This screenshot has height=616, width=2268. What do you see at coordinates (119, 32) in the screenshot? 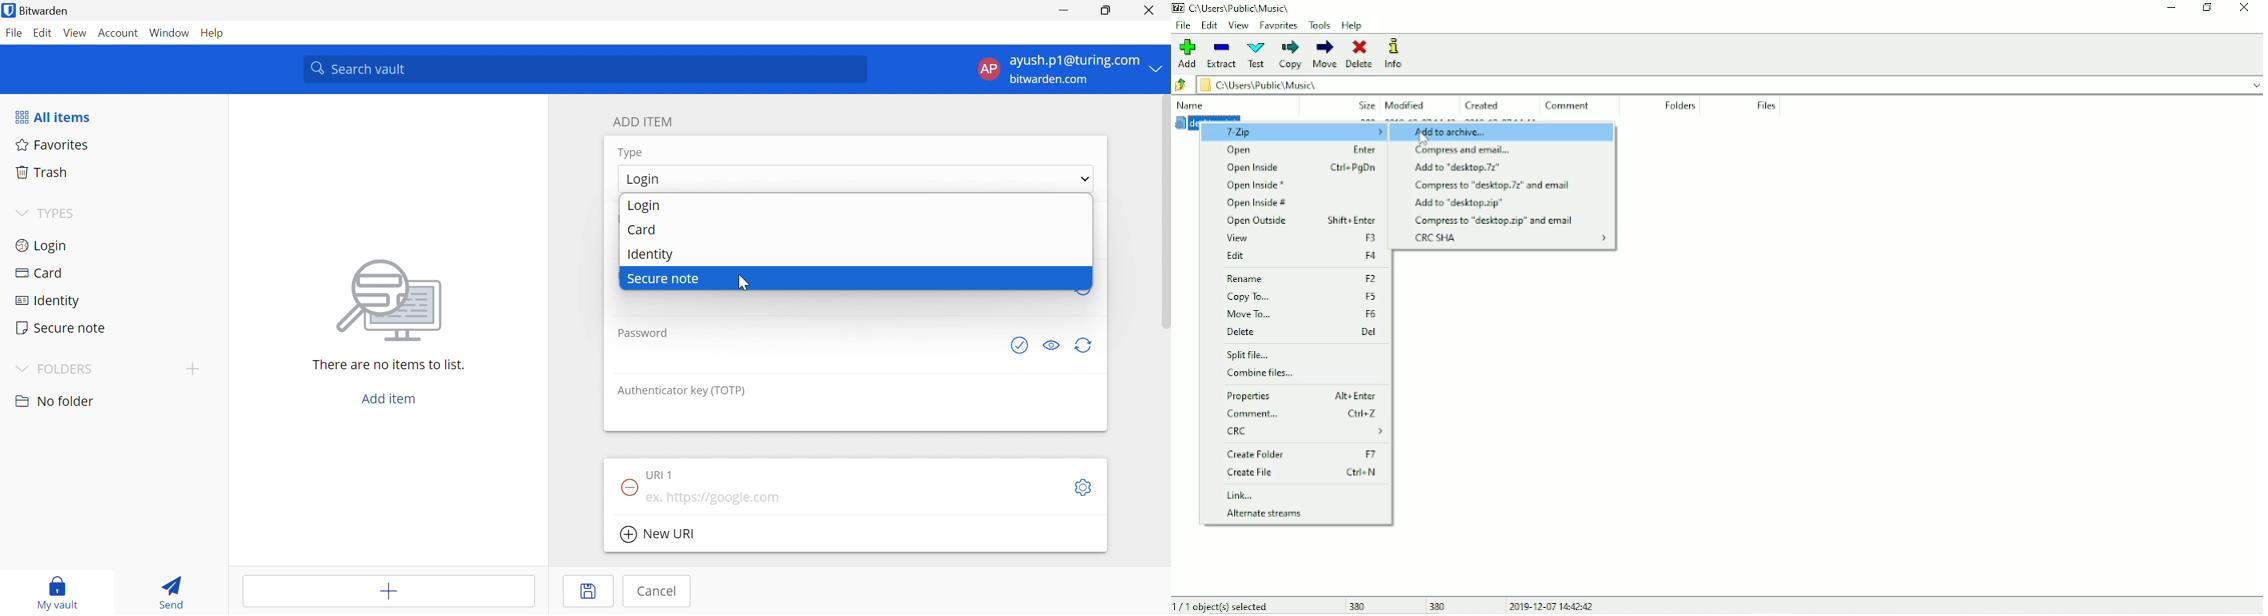
I see `Account` at bounding box center [119, 32].